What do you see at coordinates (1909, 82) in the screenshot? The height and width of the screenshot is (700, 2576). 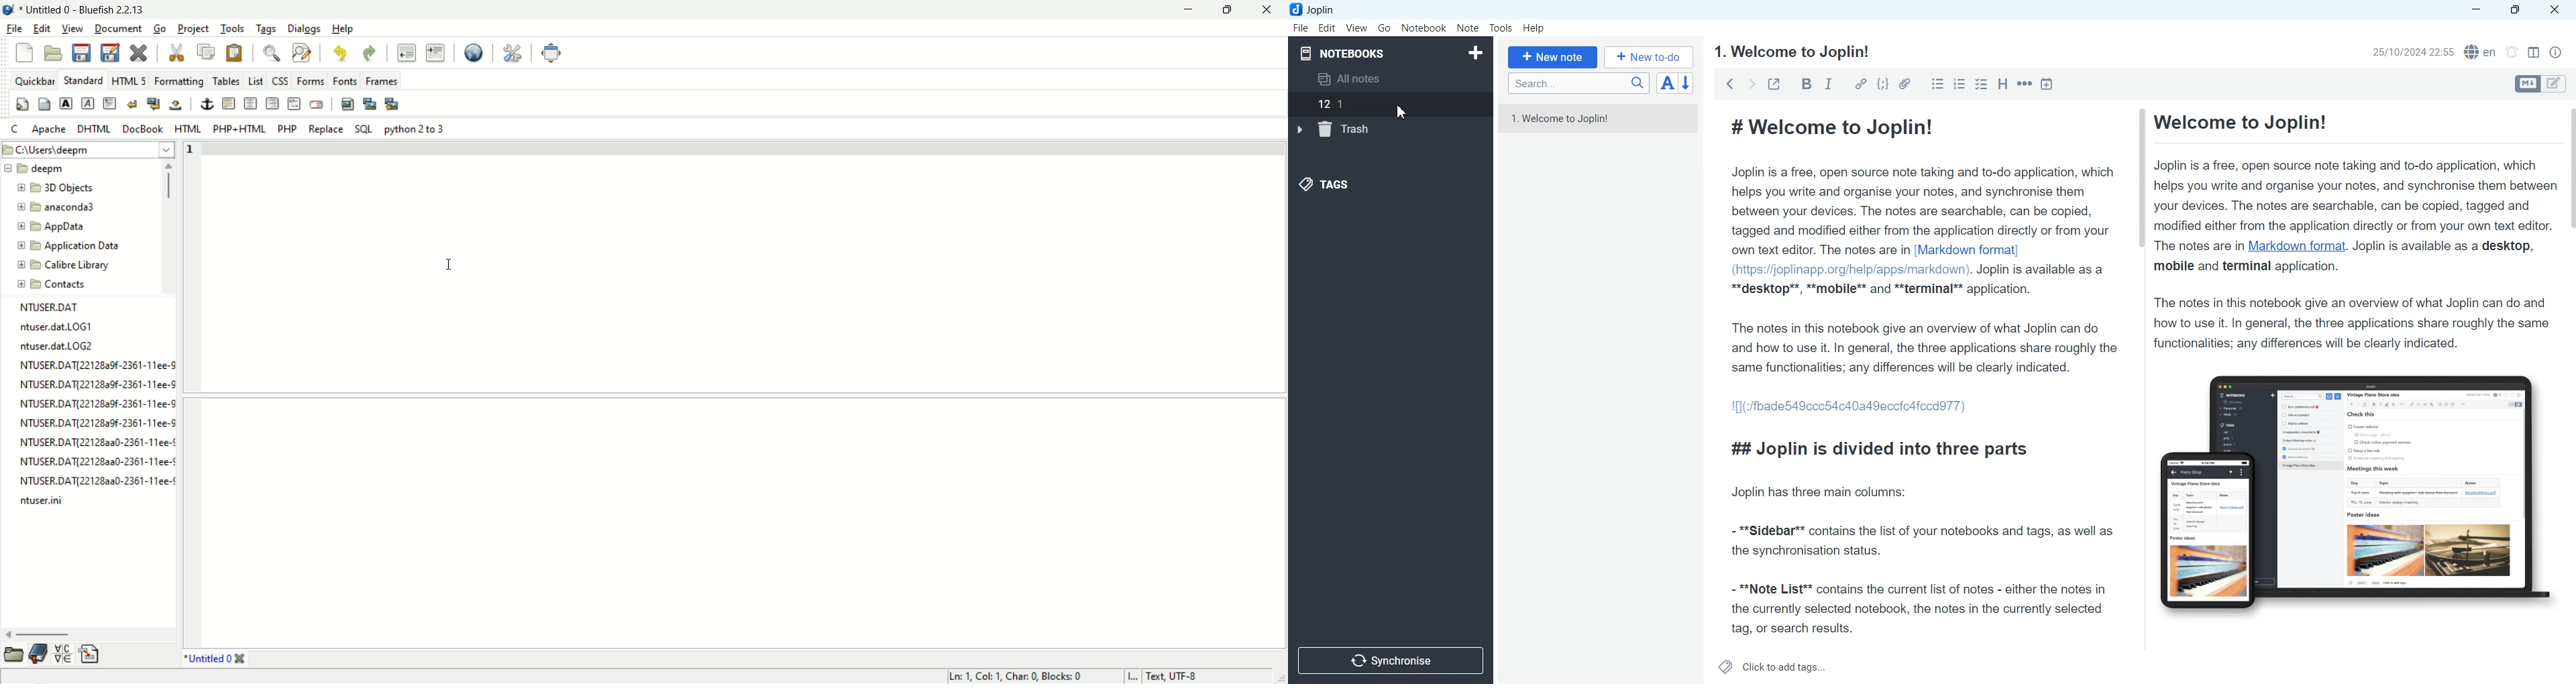 I see `Attach file` at bounding box center [1909, 82].